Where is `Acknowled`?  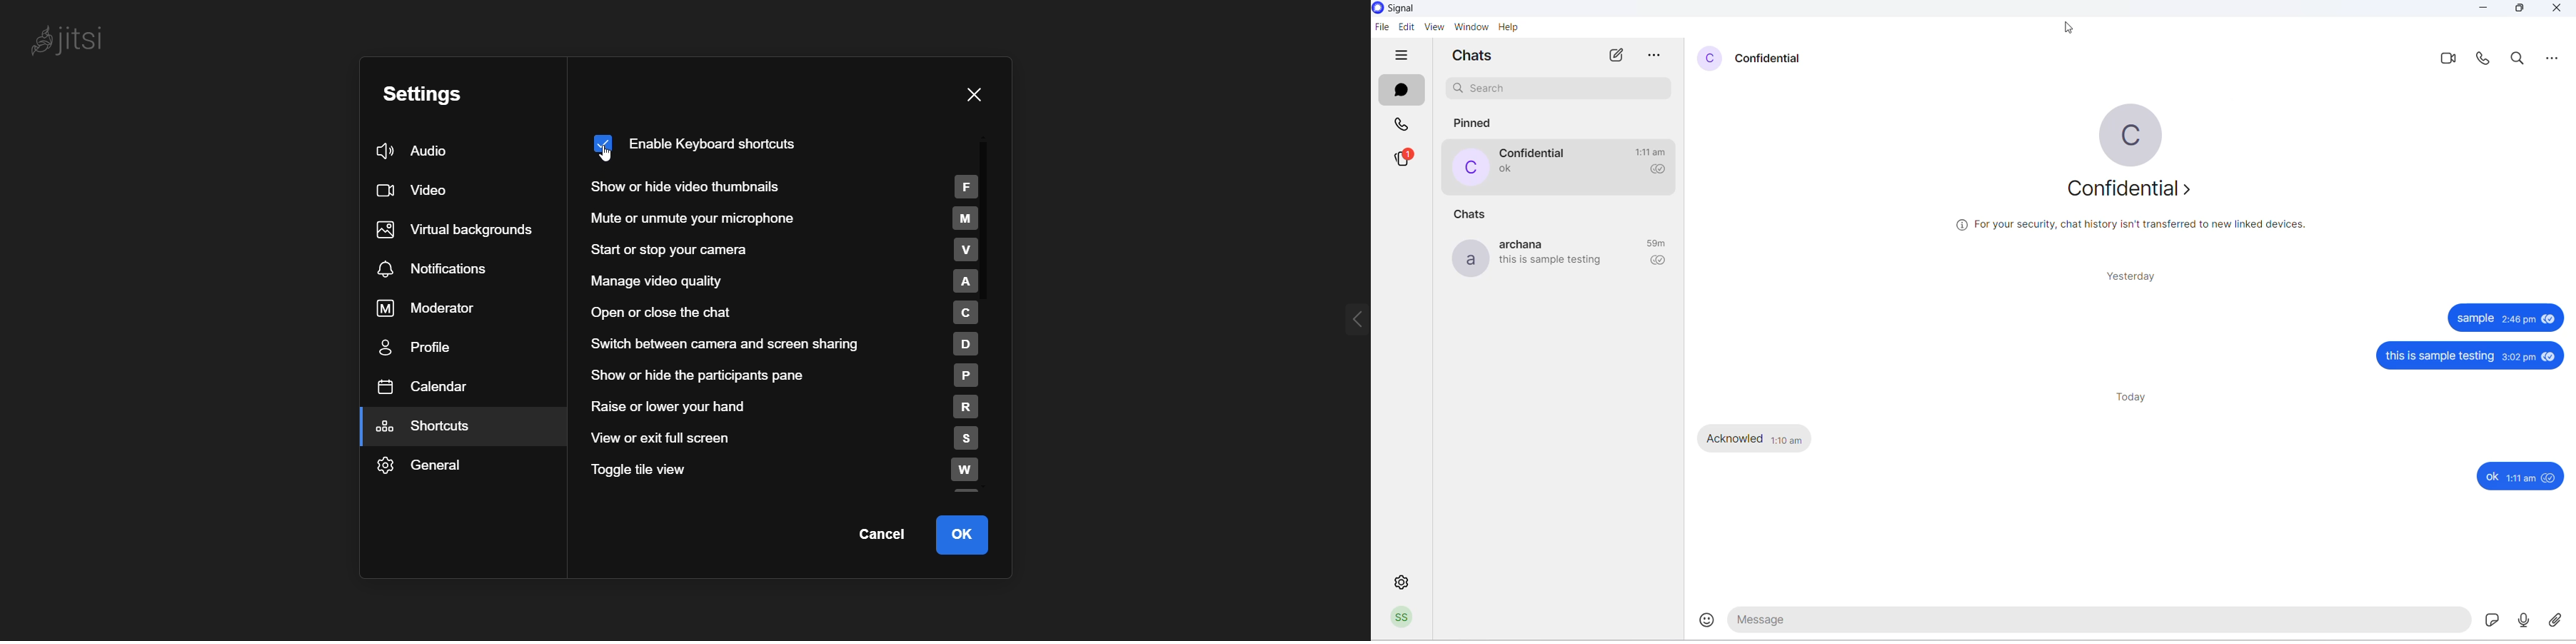
Acknowled is located at coordinates (1735, 438).